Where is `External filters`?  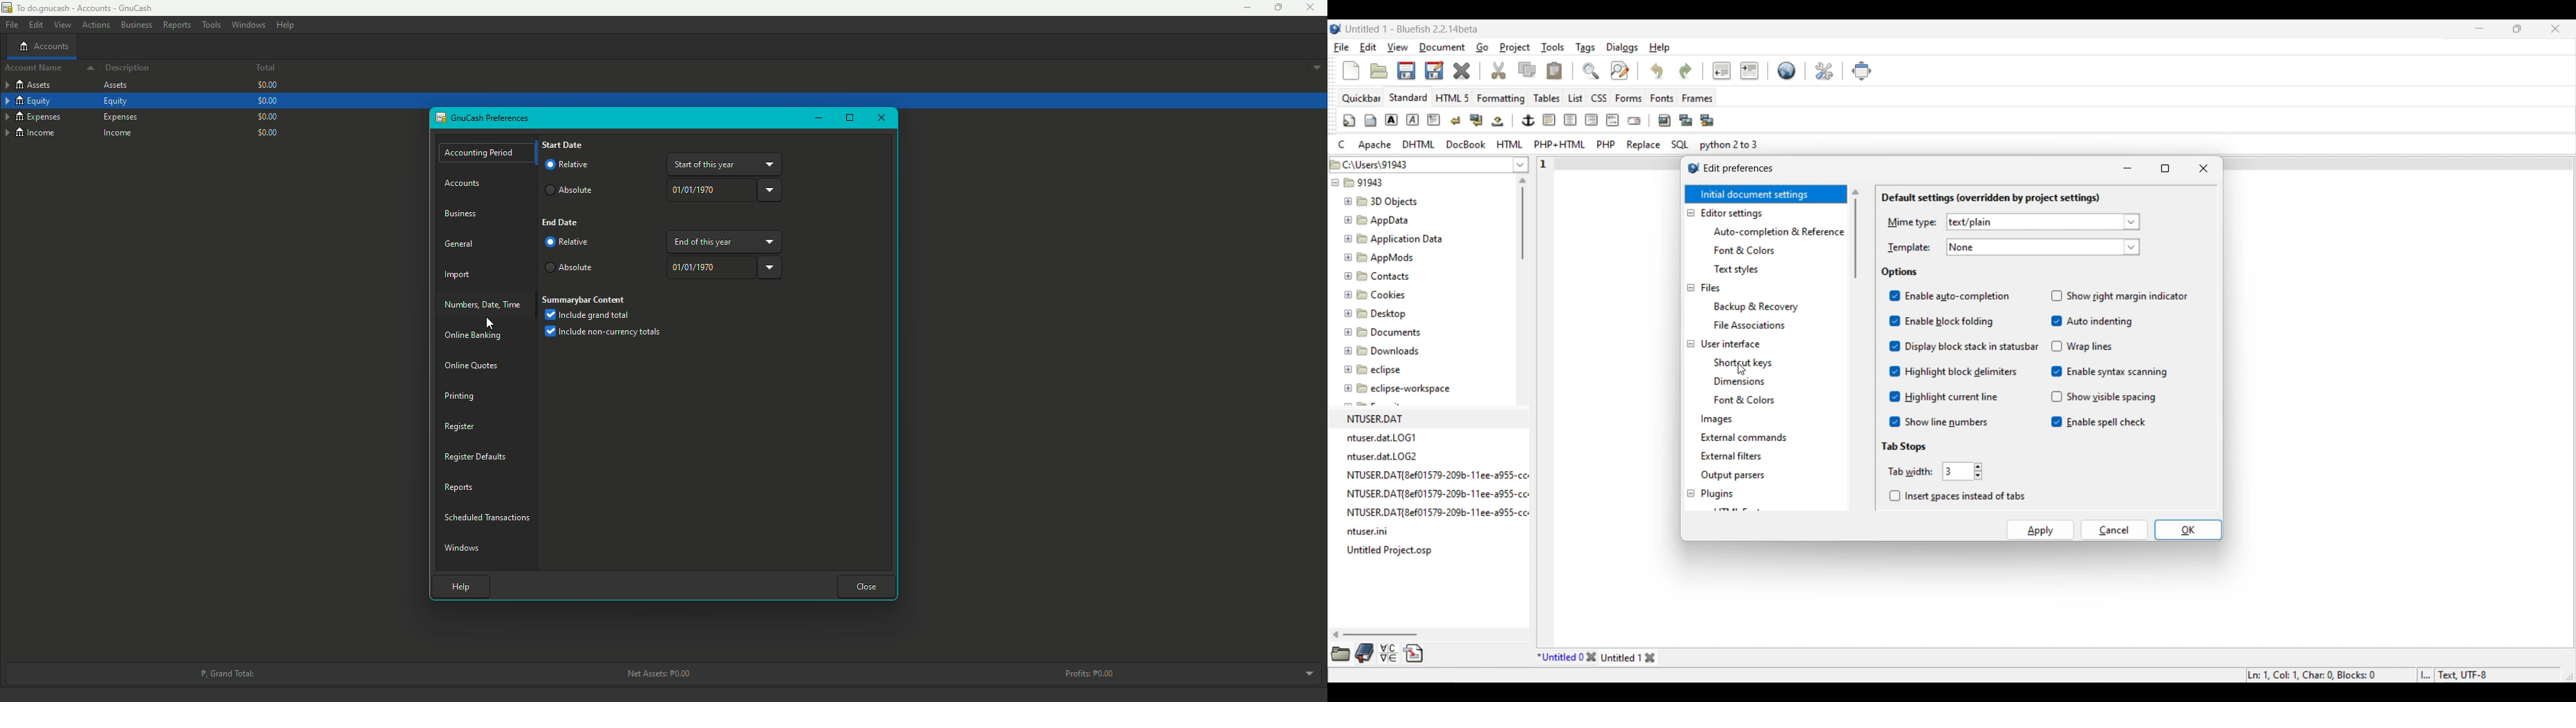 External filters is located at coordinates (1731, 456).